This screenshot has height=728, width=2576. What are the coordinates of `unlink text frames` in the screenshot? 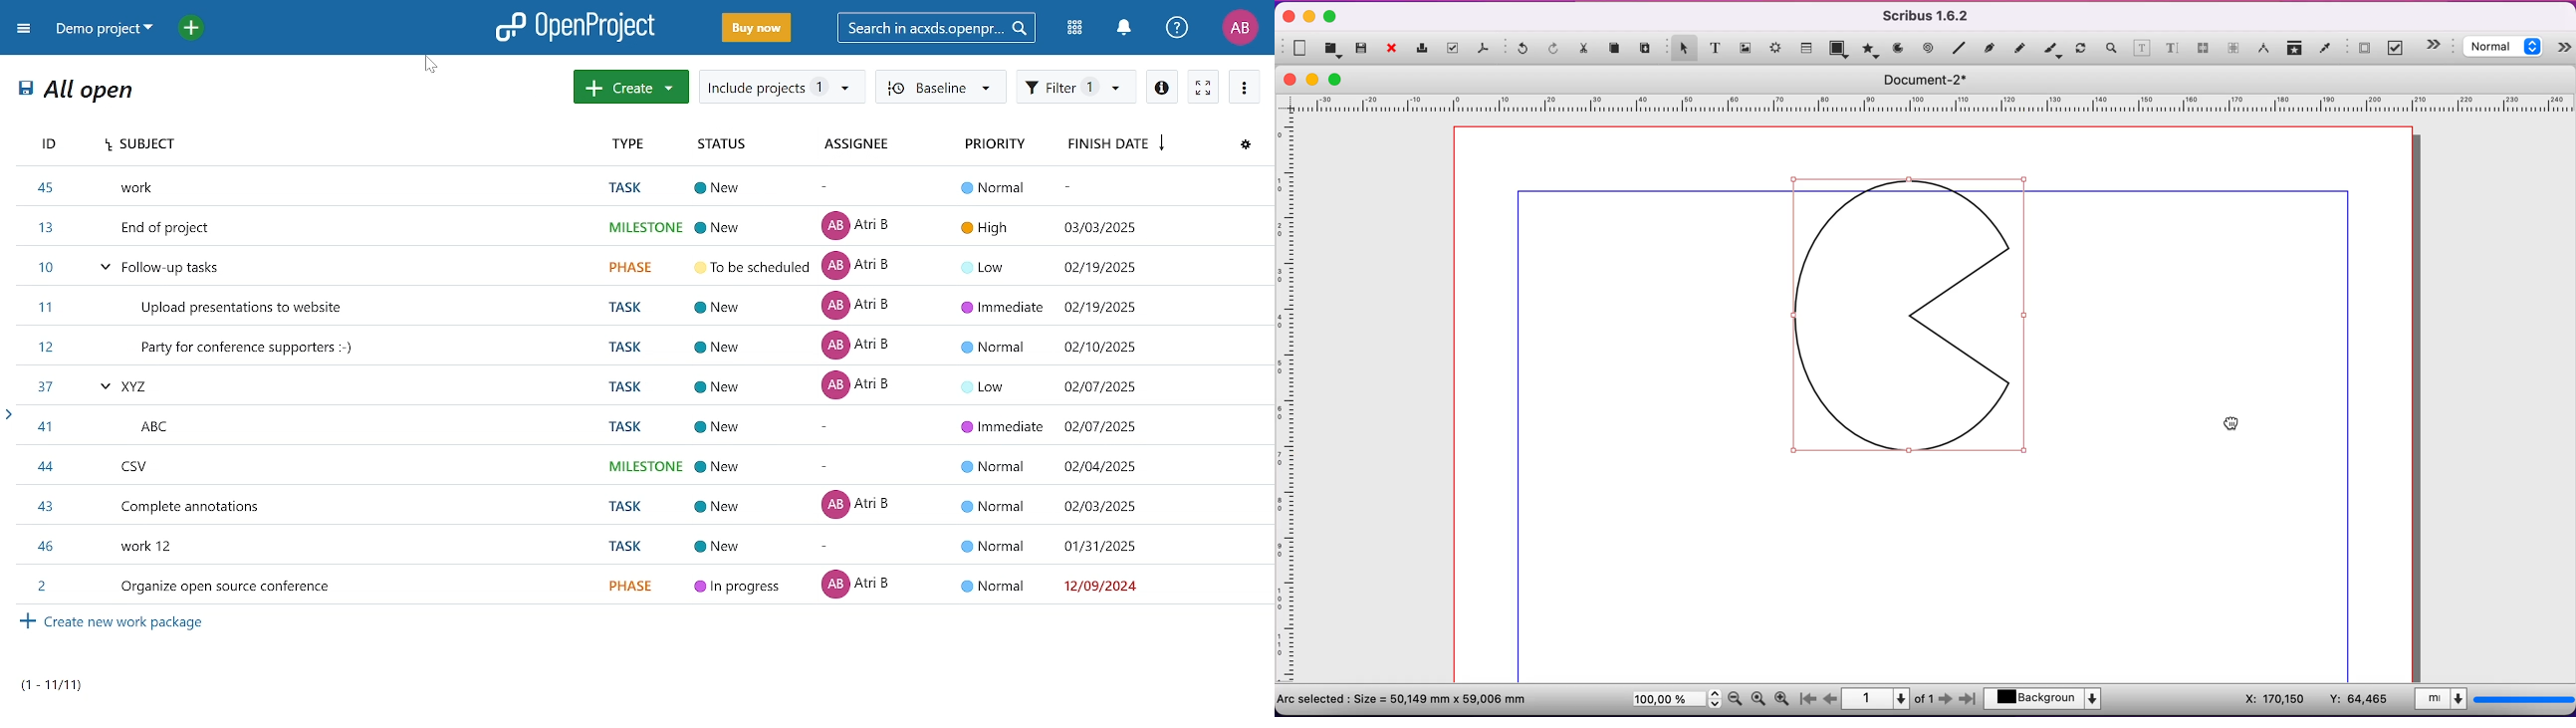 It's located at (2234, 50).